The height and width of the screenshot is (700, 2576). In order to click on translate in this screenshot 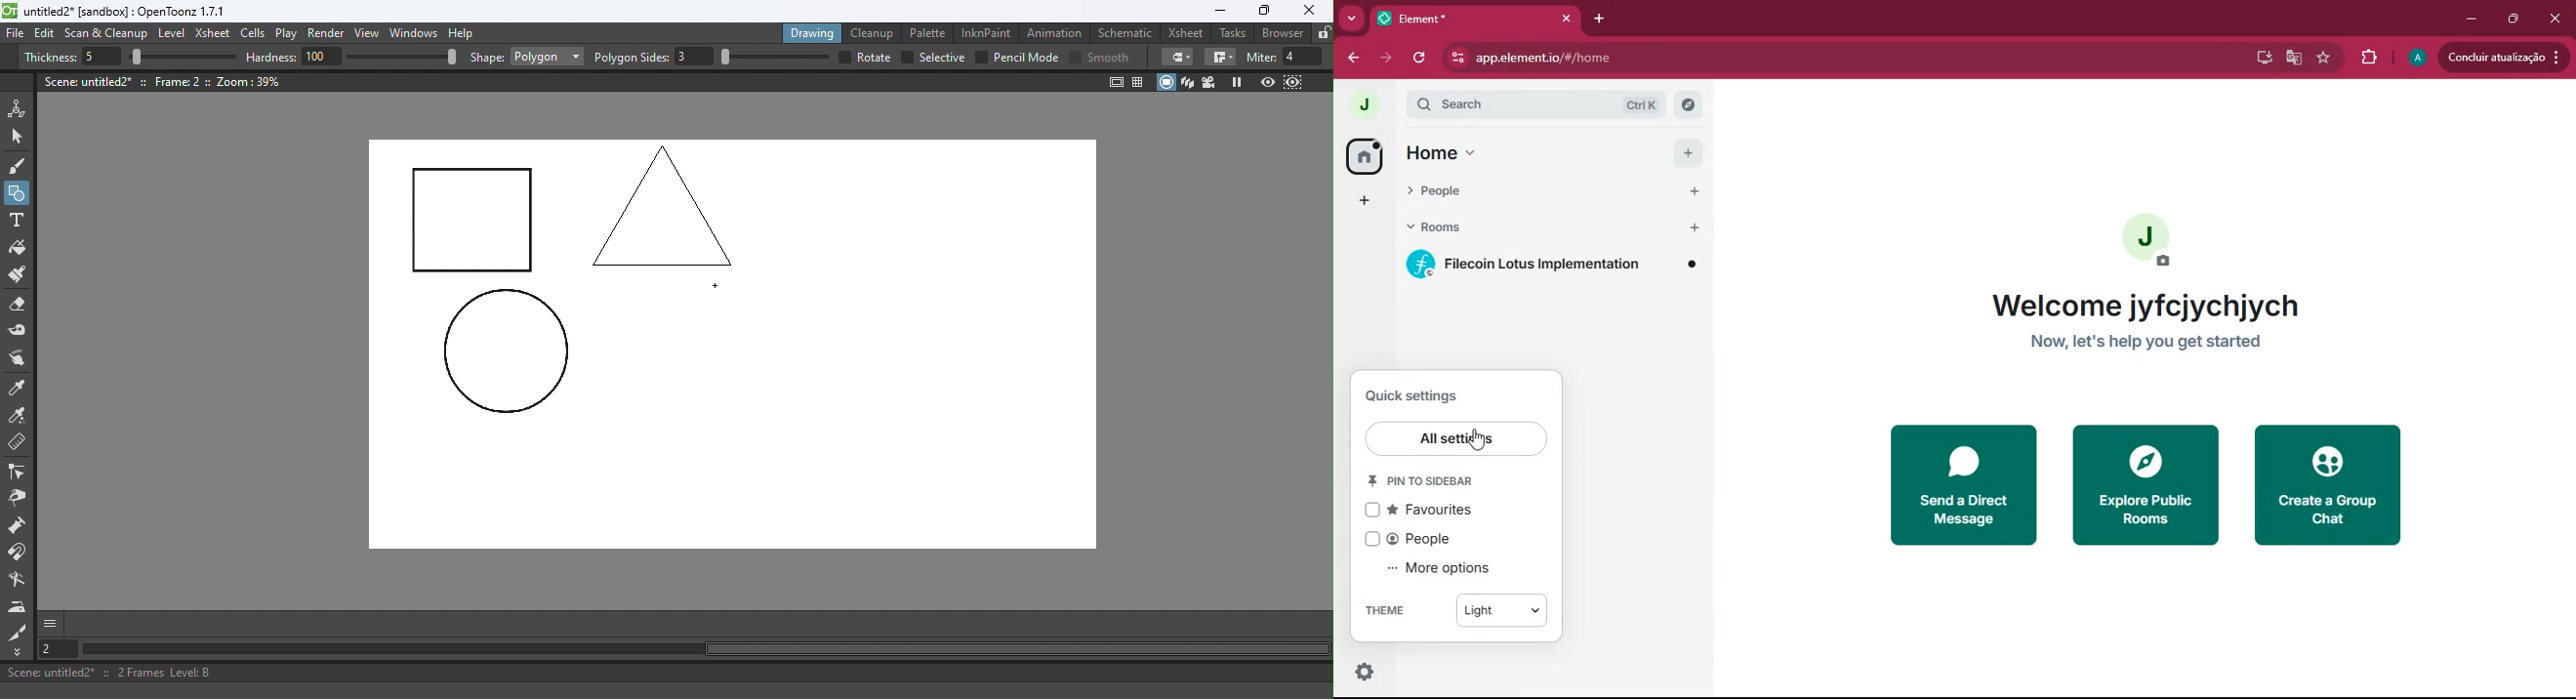, I will do `click(2295, 58)`.